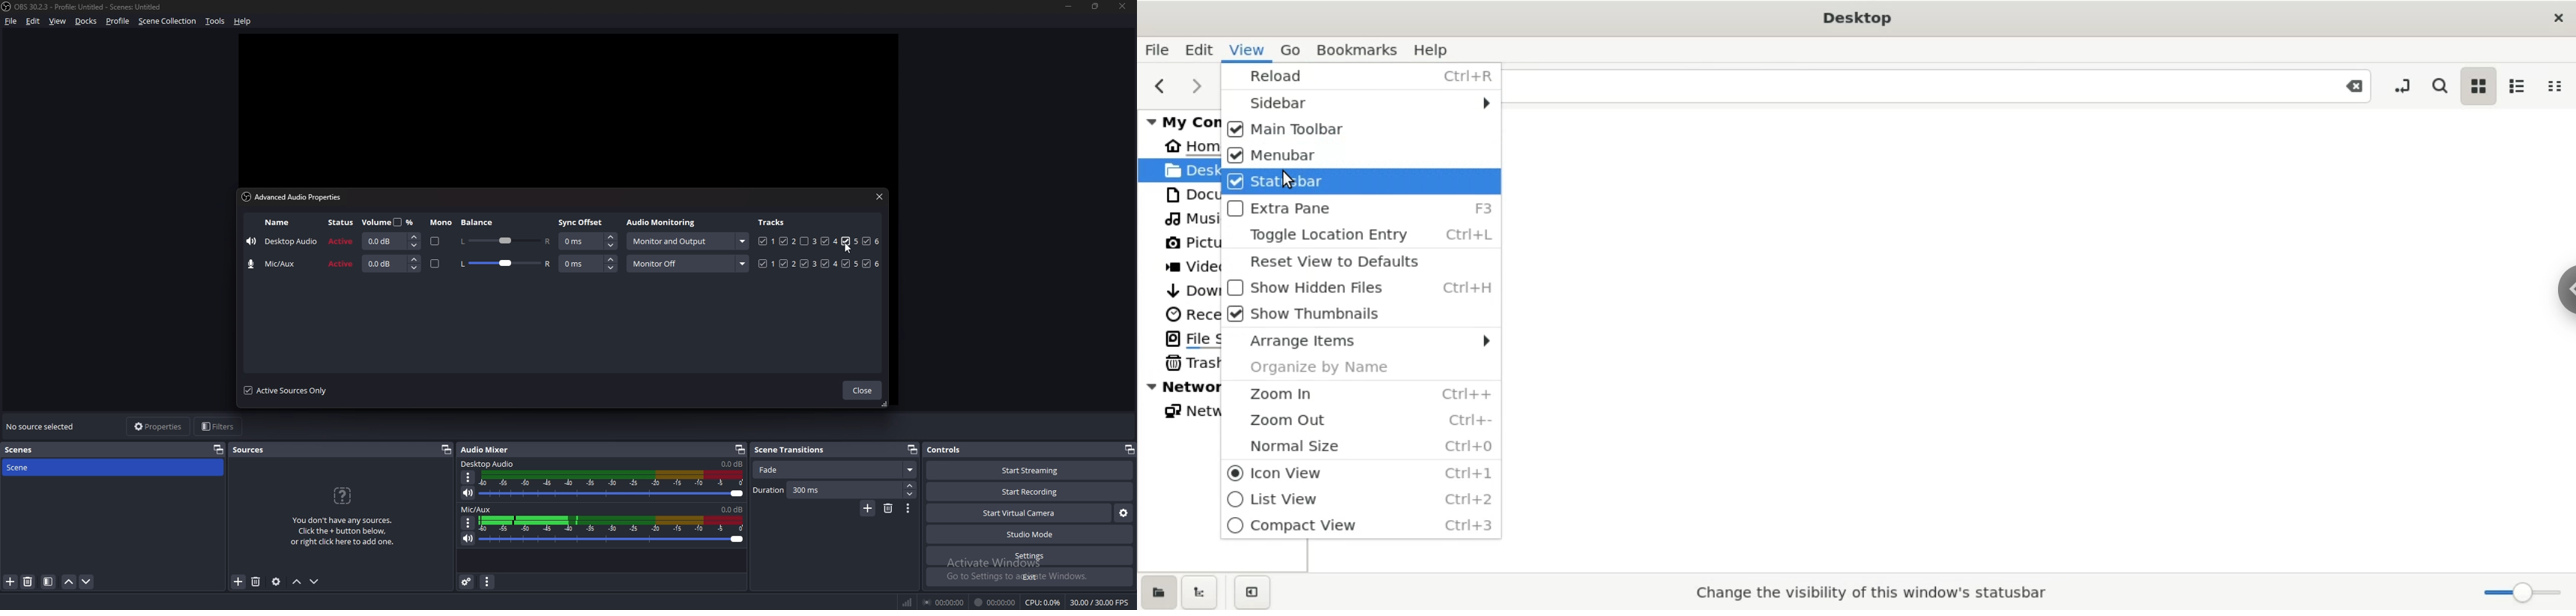  Describe the element at coordinates (158, 426) in the screenshot. I see `properties` at that location.